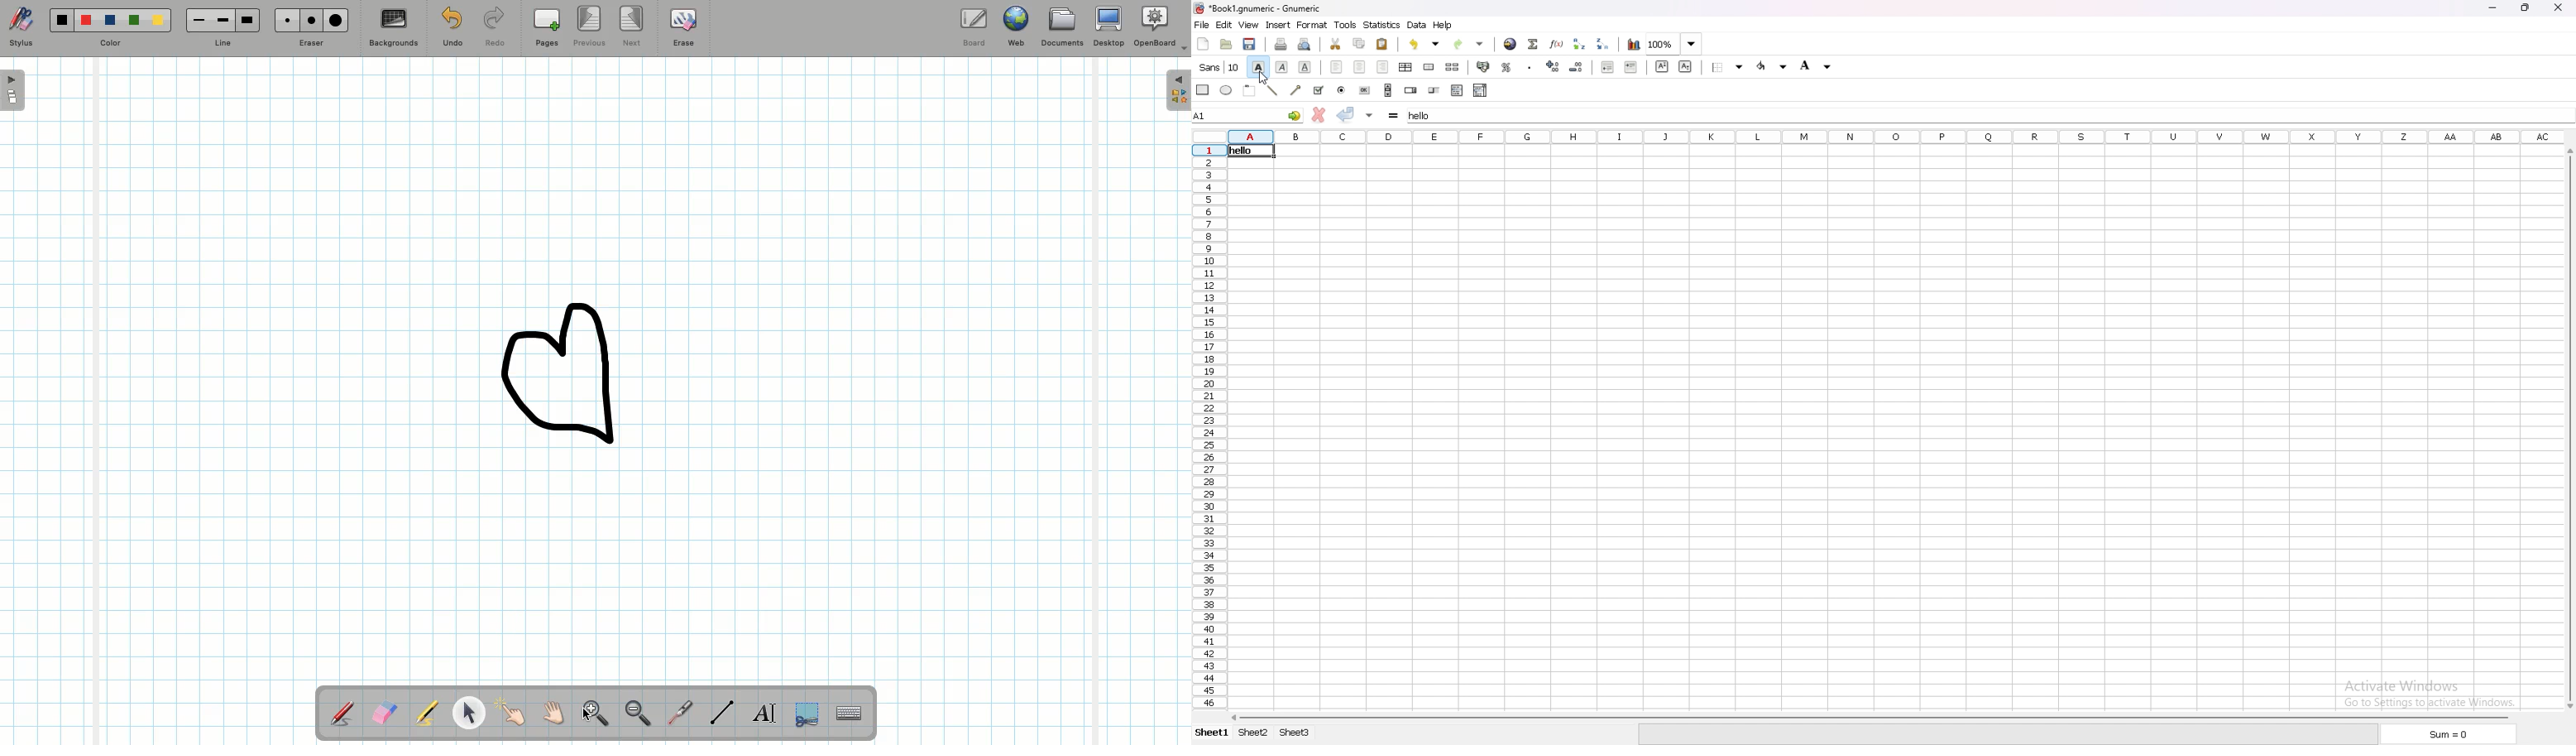  Describe the element at coordinates (1248, 25) in the screenshot. I see `view` at that location.